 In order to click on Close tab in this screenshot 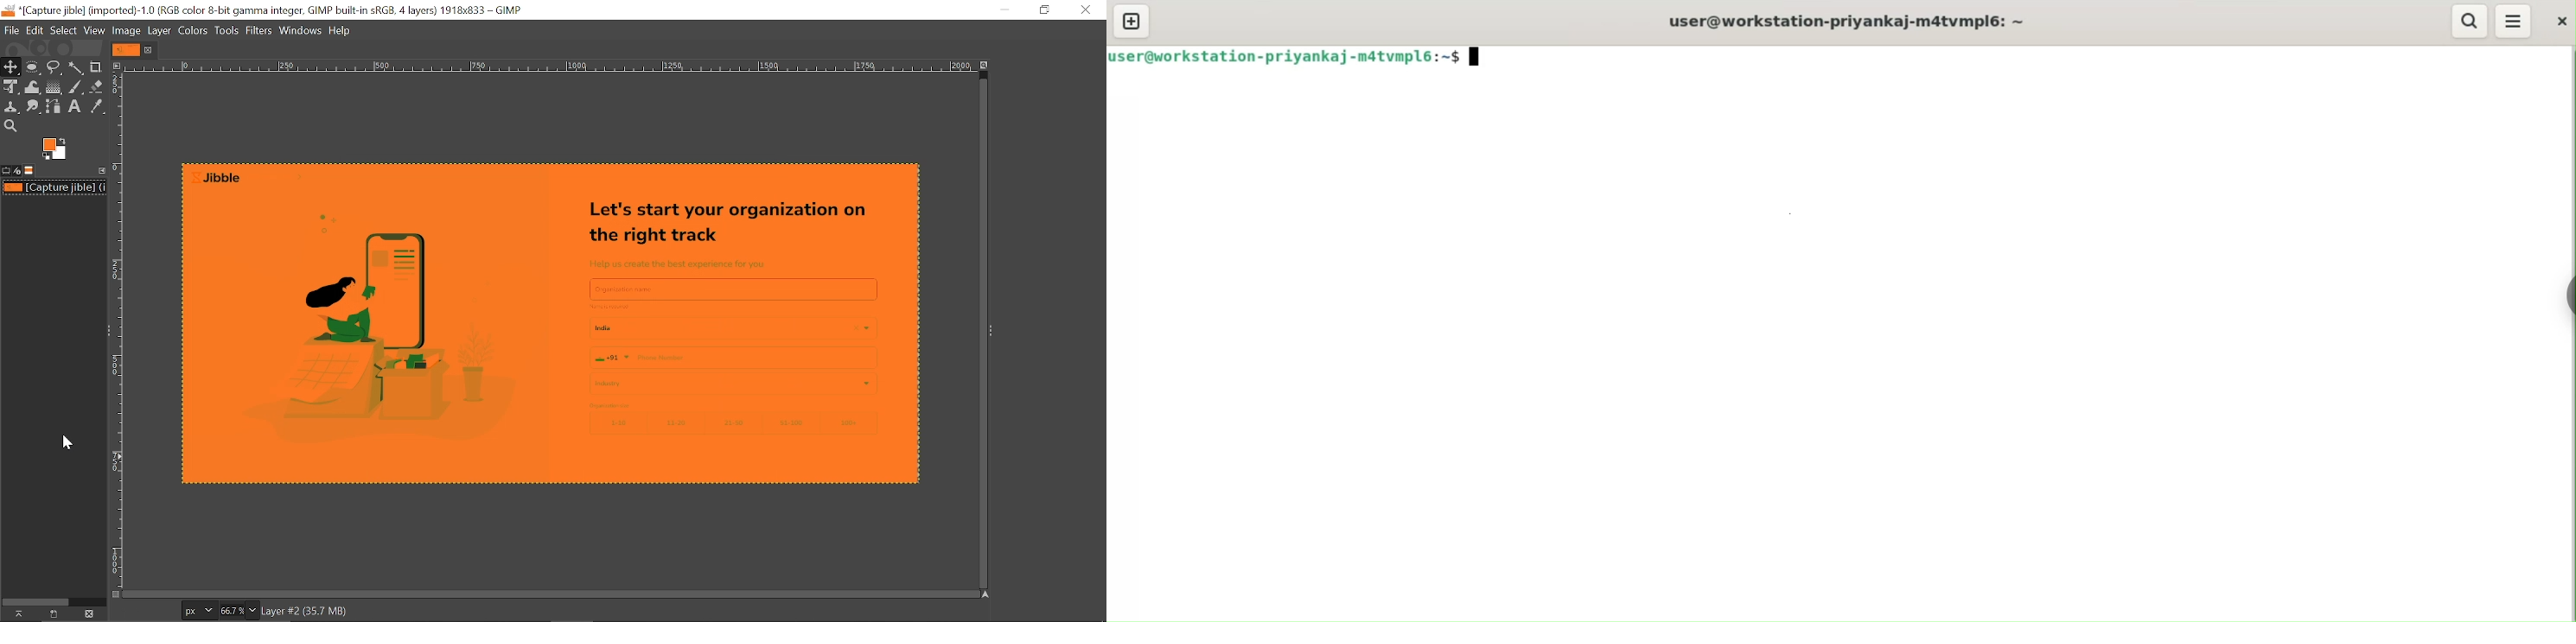, I will do `click(150, 49)`.